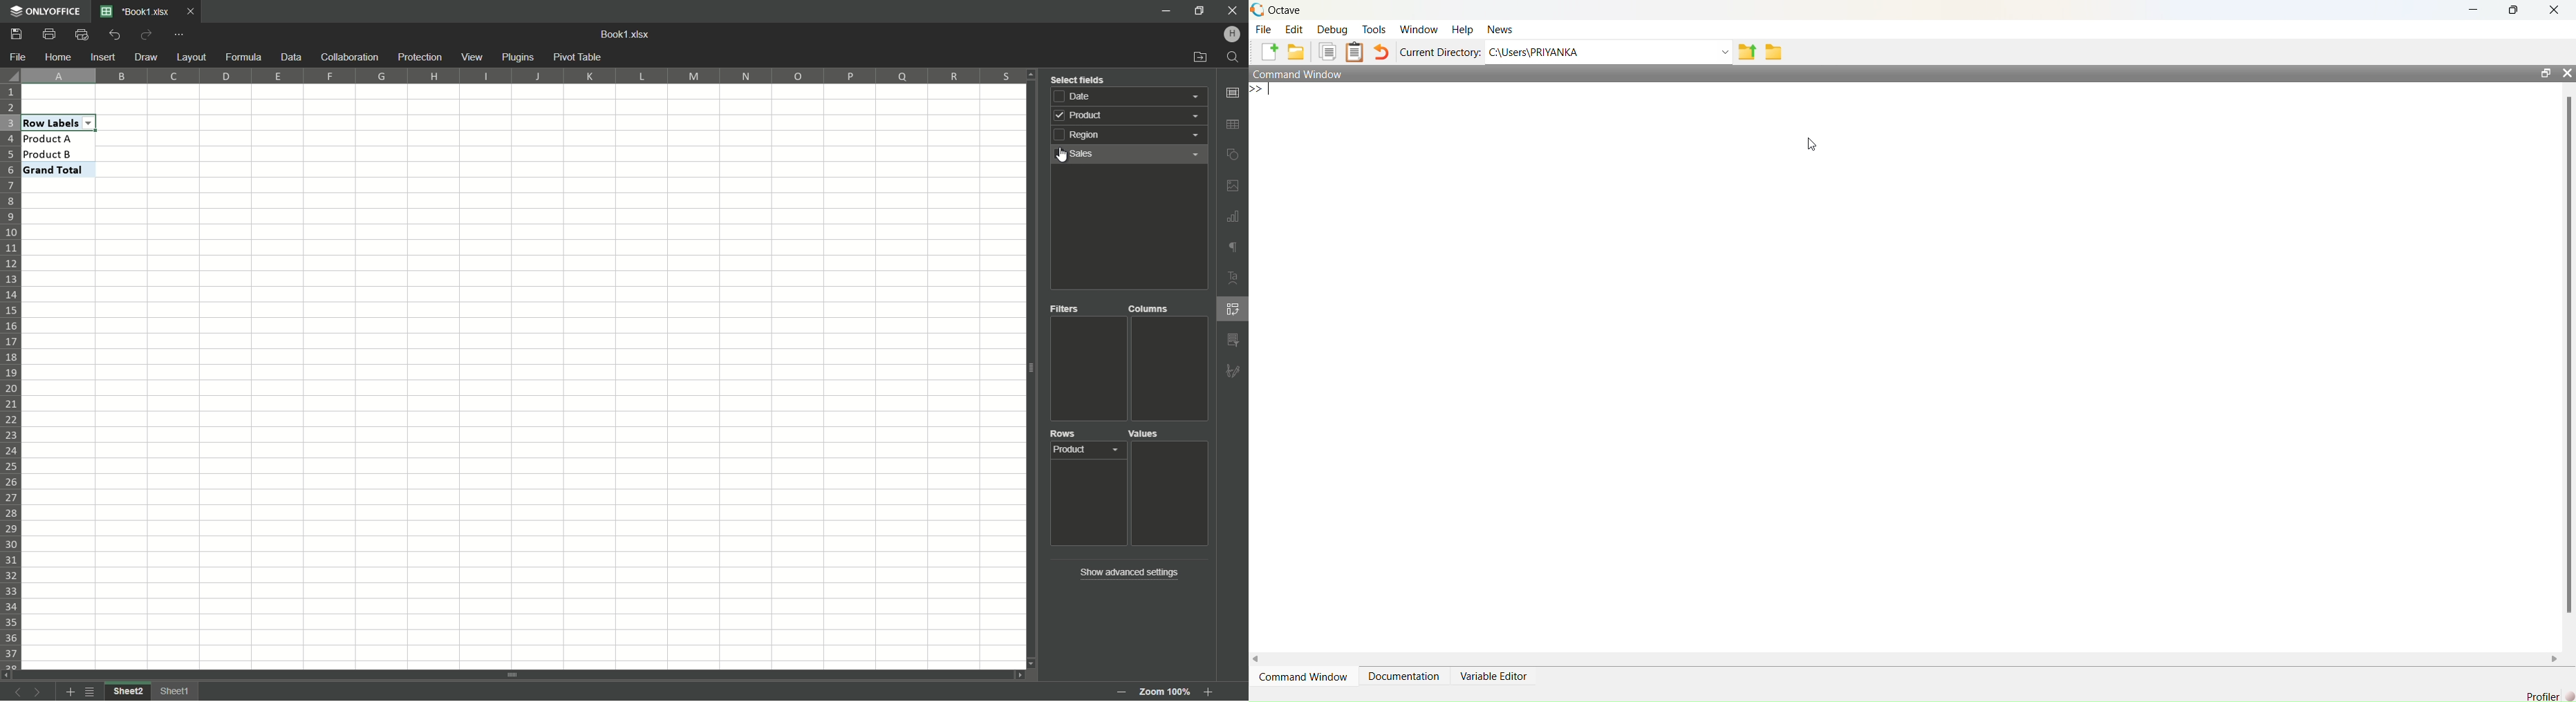 Image resolution: width=2576 pixels, height=728 pixels. I want to click on Select fields, so click(1078, 78).